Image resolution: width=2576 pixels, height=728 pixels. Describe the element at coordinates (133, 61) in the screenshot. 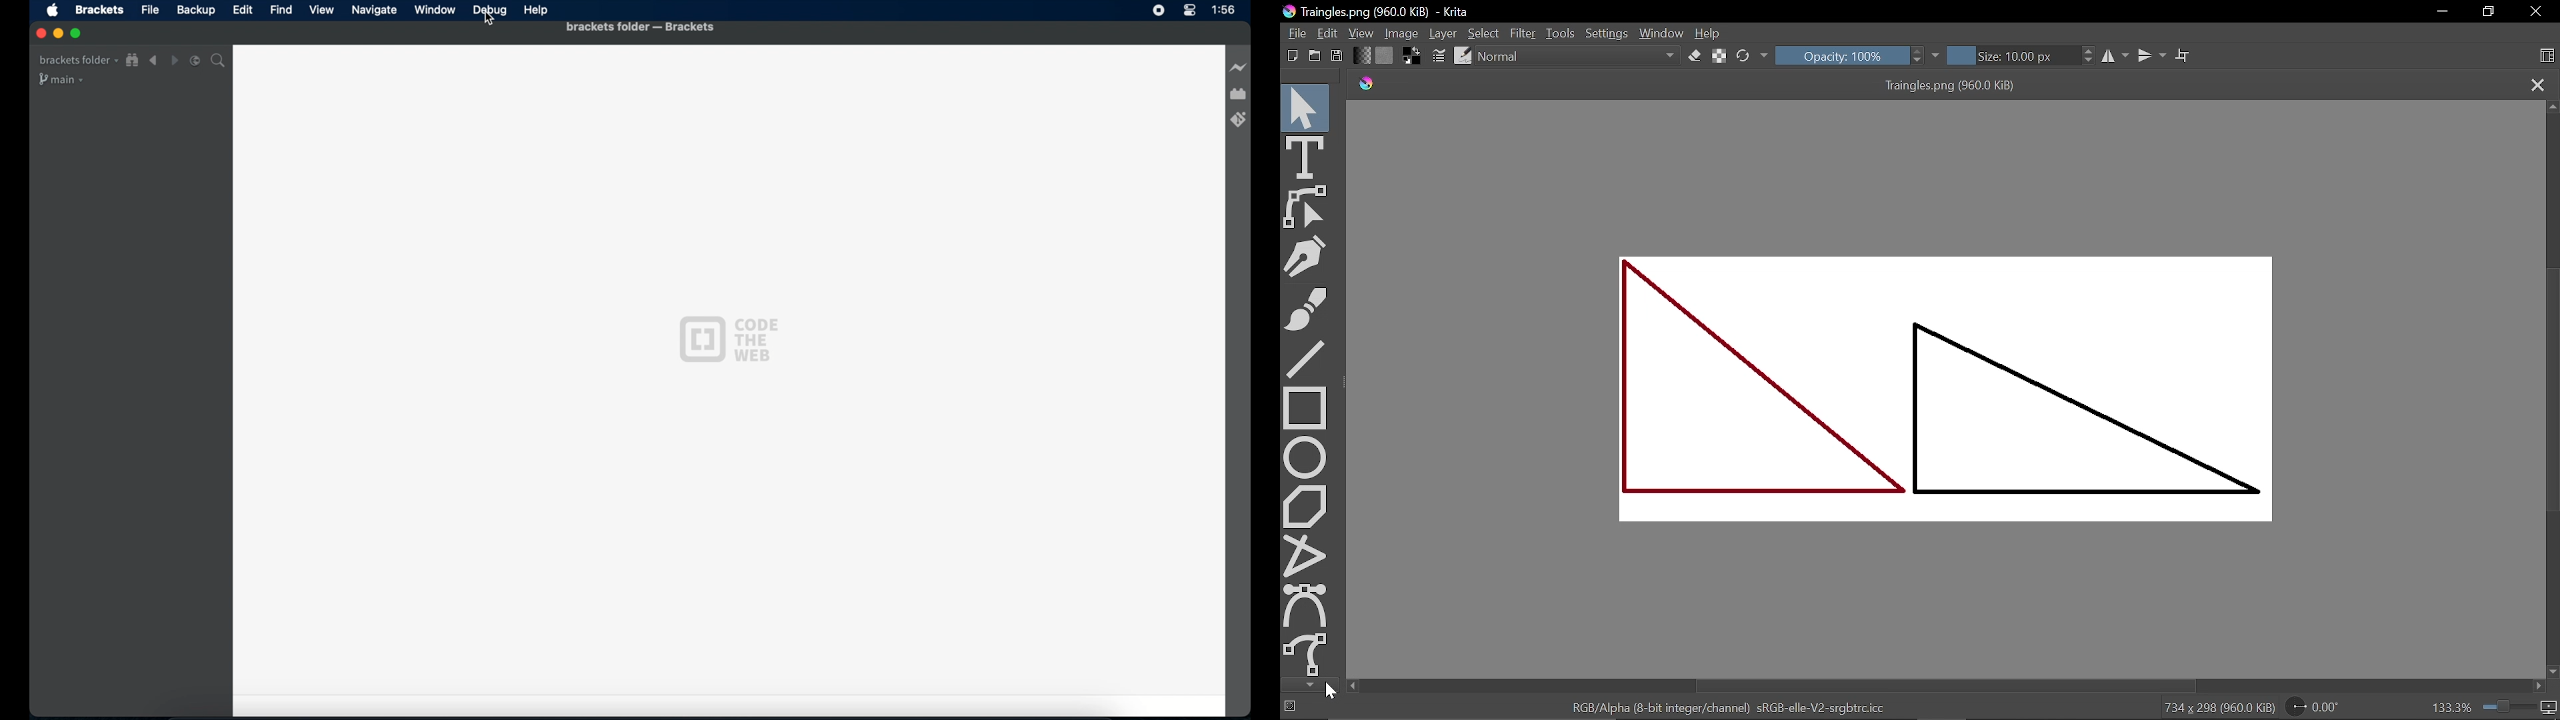

I see `show file in tree` at that location.